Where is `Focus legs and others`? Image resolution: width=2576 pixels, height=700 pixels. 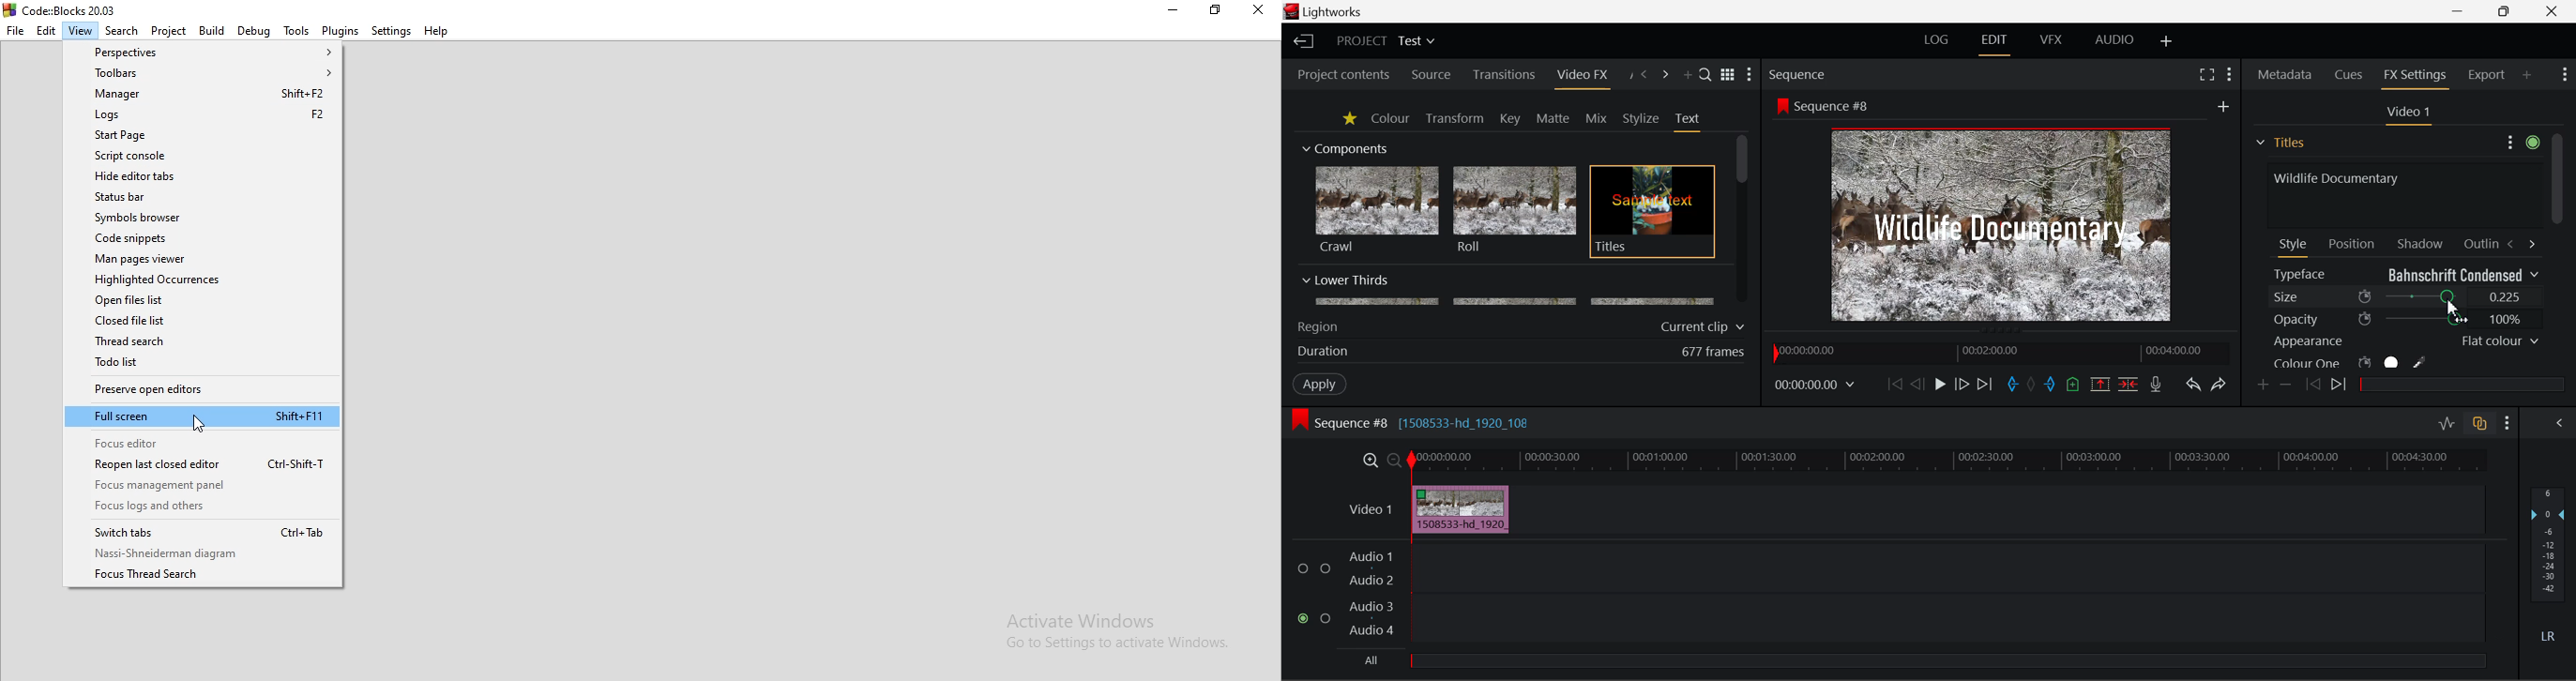 Focus legs and others is located at coordinates (204, 507).